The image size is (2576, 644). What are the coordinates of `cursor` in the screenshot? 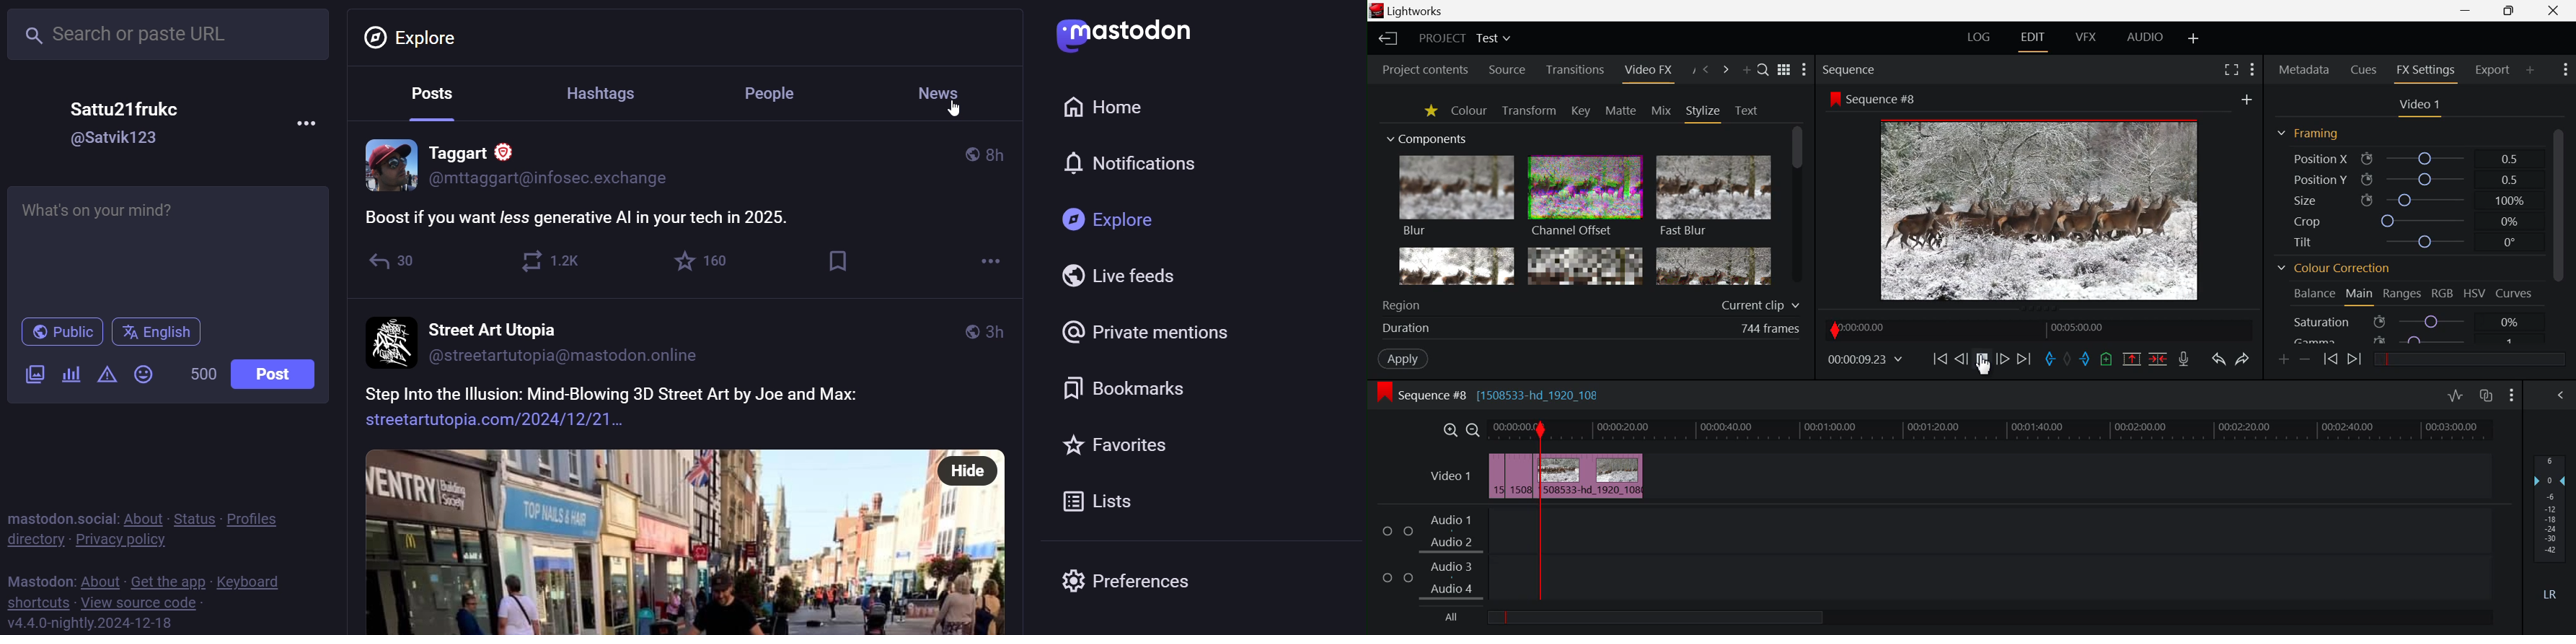 It's located at (2249, 100).